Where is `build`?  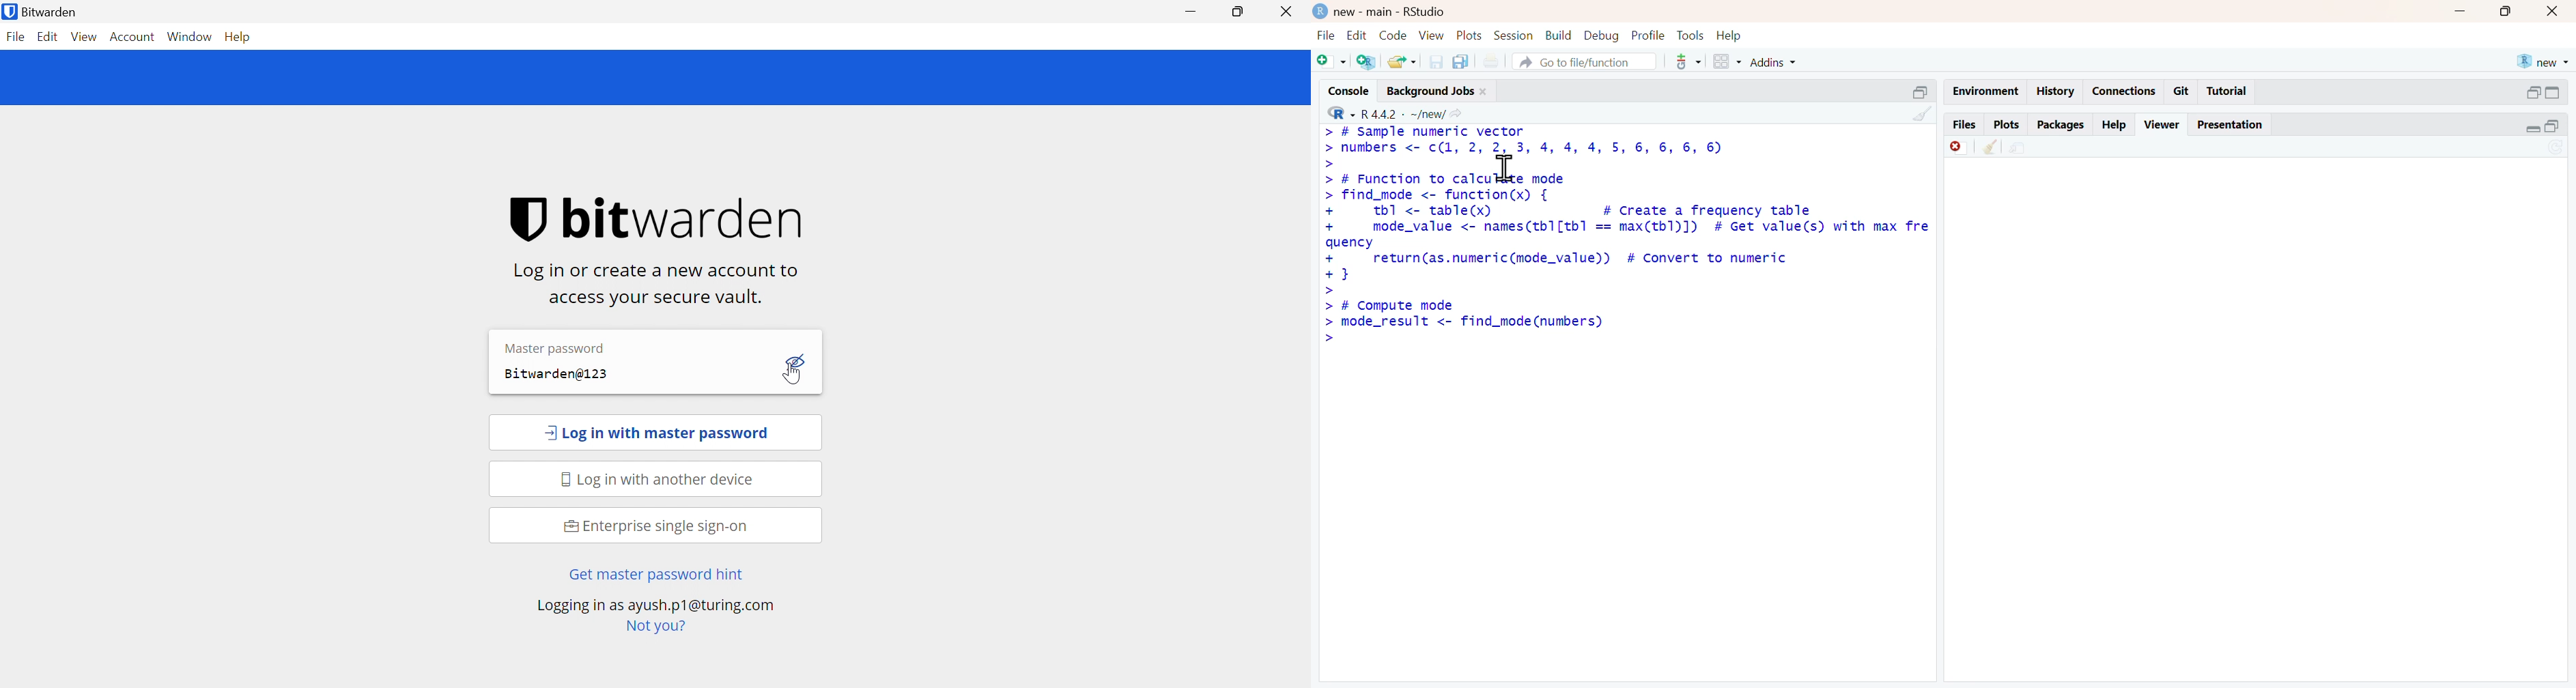 build is located at coordinates (1560, 36).